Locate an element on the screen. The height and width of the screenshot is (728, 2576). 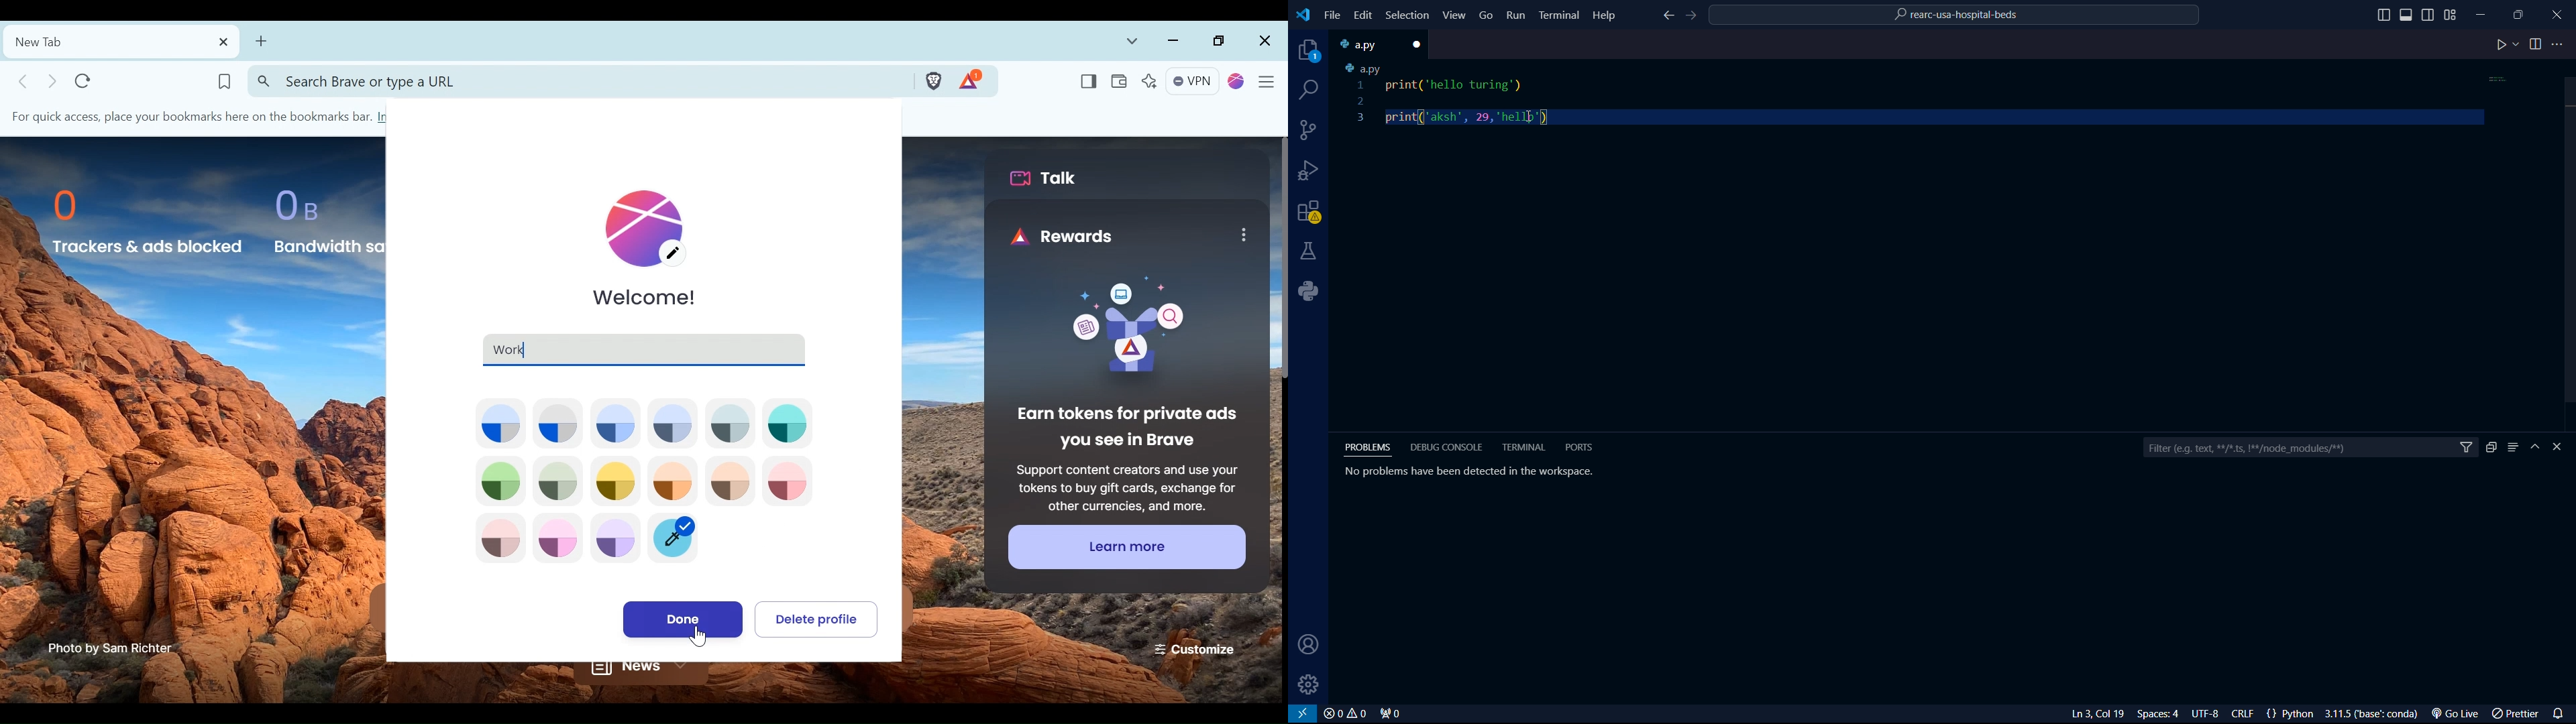
menu is located at coordinates (2513, 447).